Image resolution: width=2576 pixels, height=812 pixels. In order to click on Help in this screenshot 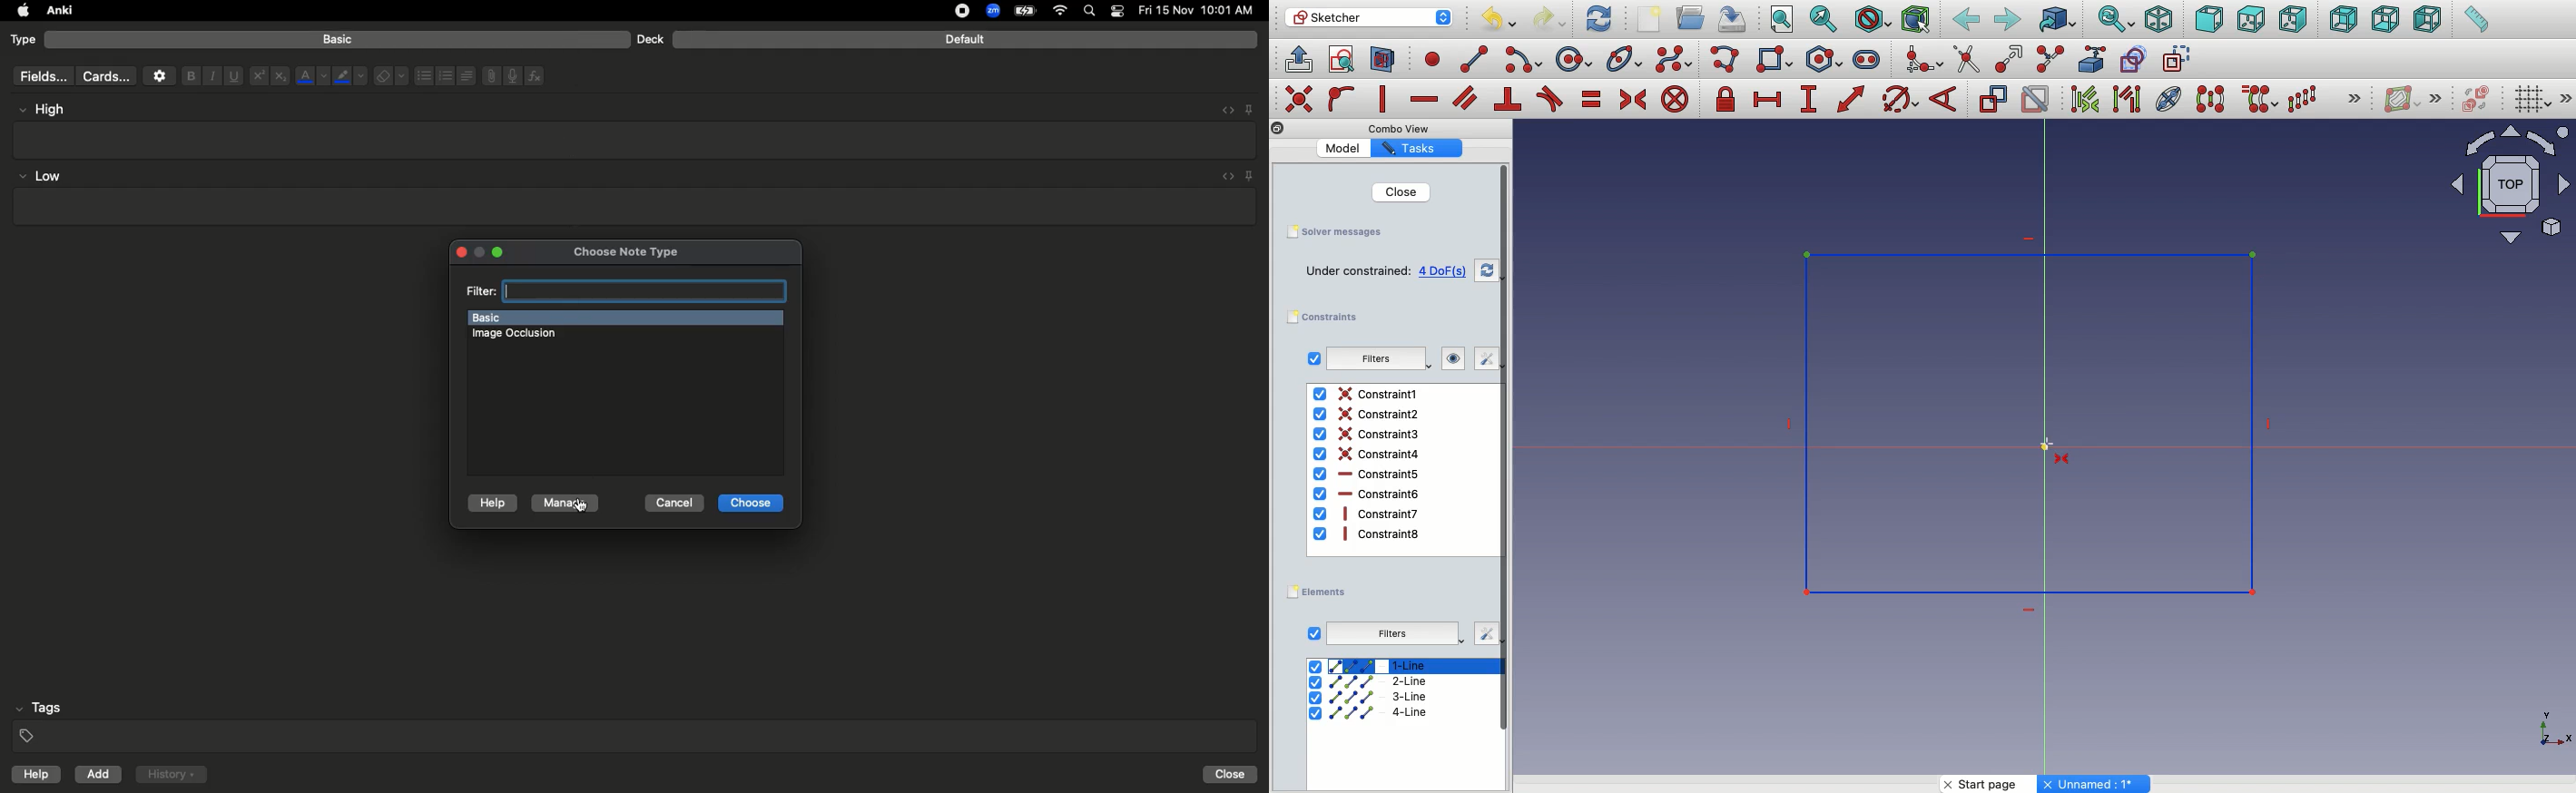, I will do `click(493, 502)`.